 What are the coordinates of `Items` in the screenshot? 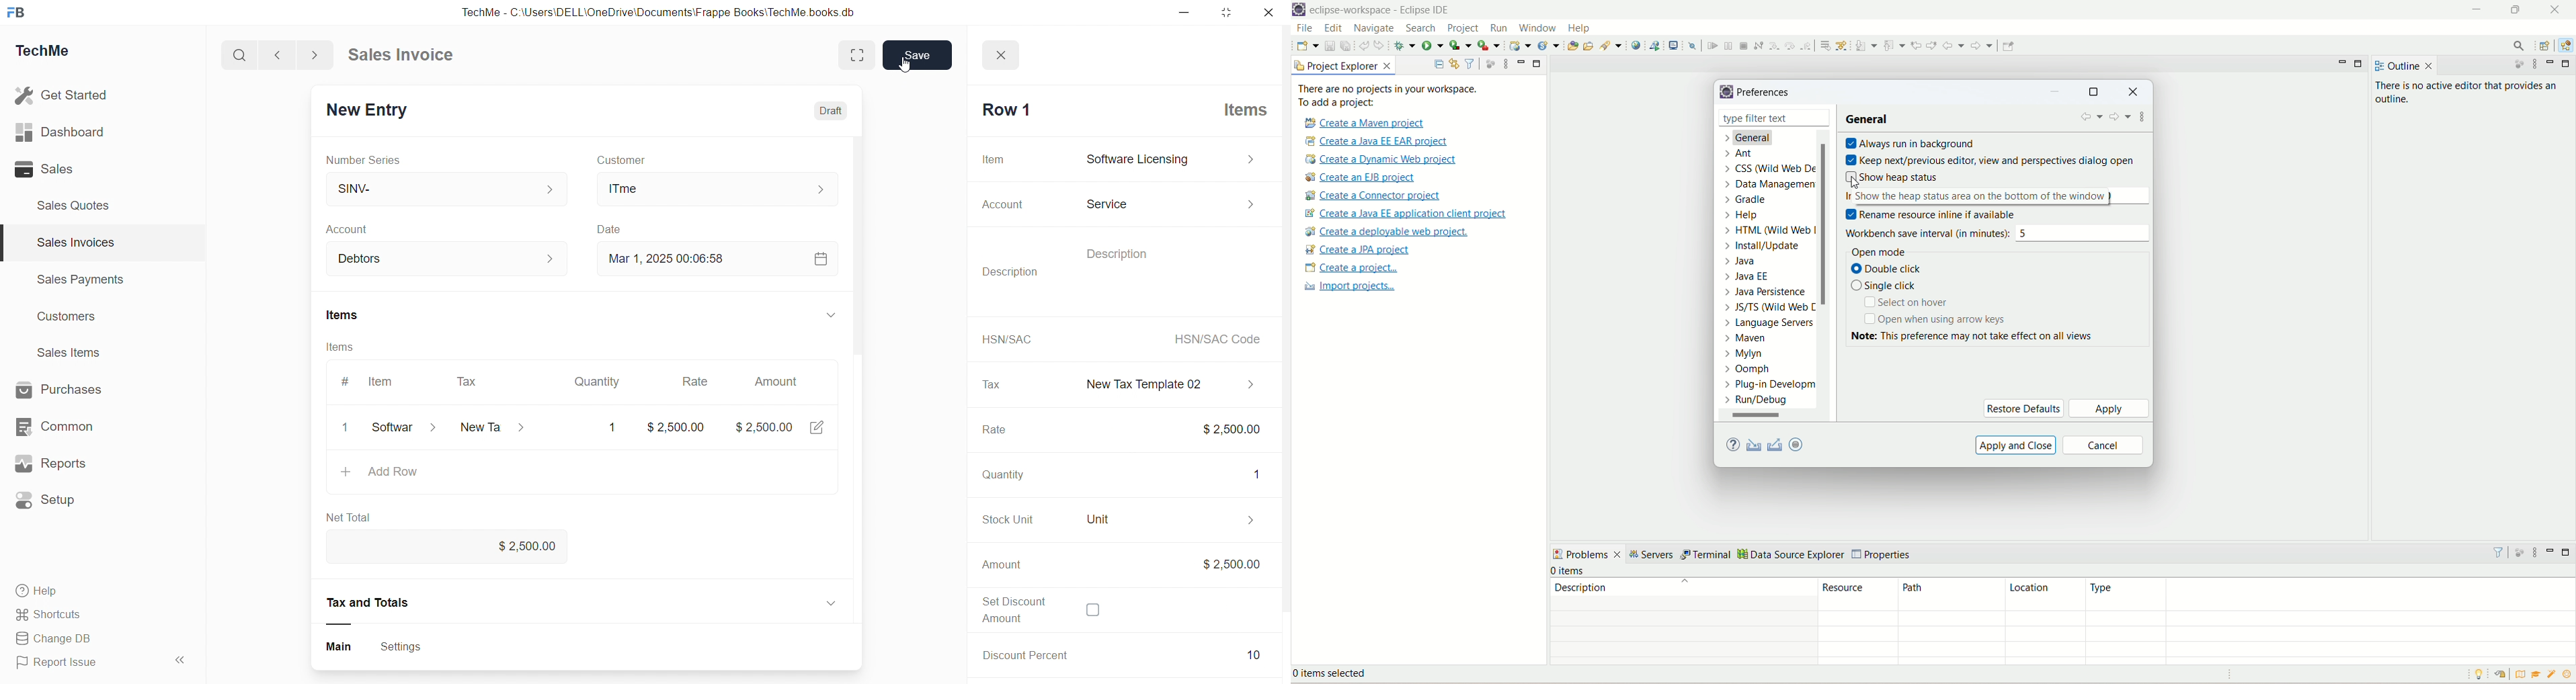 It's located at (352, 348).